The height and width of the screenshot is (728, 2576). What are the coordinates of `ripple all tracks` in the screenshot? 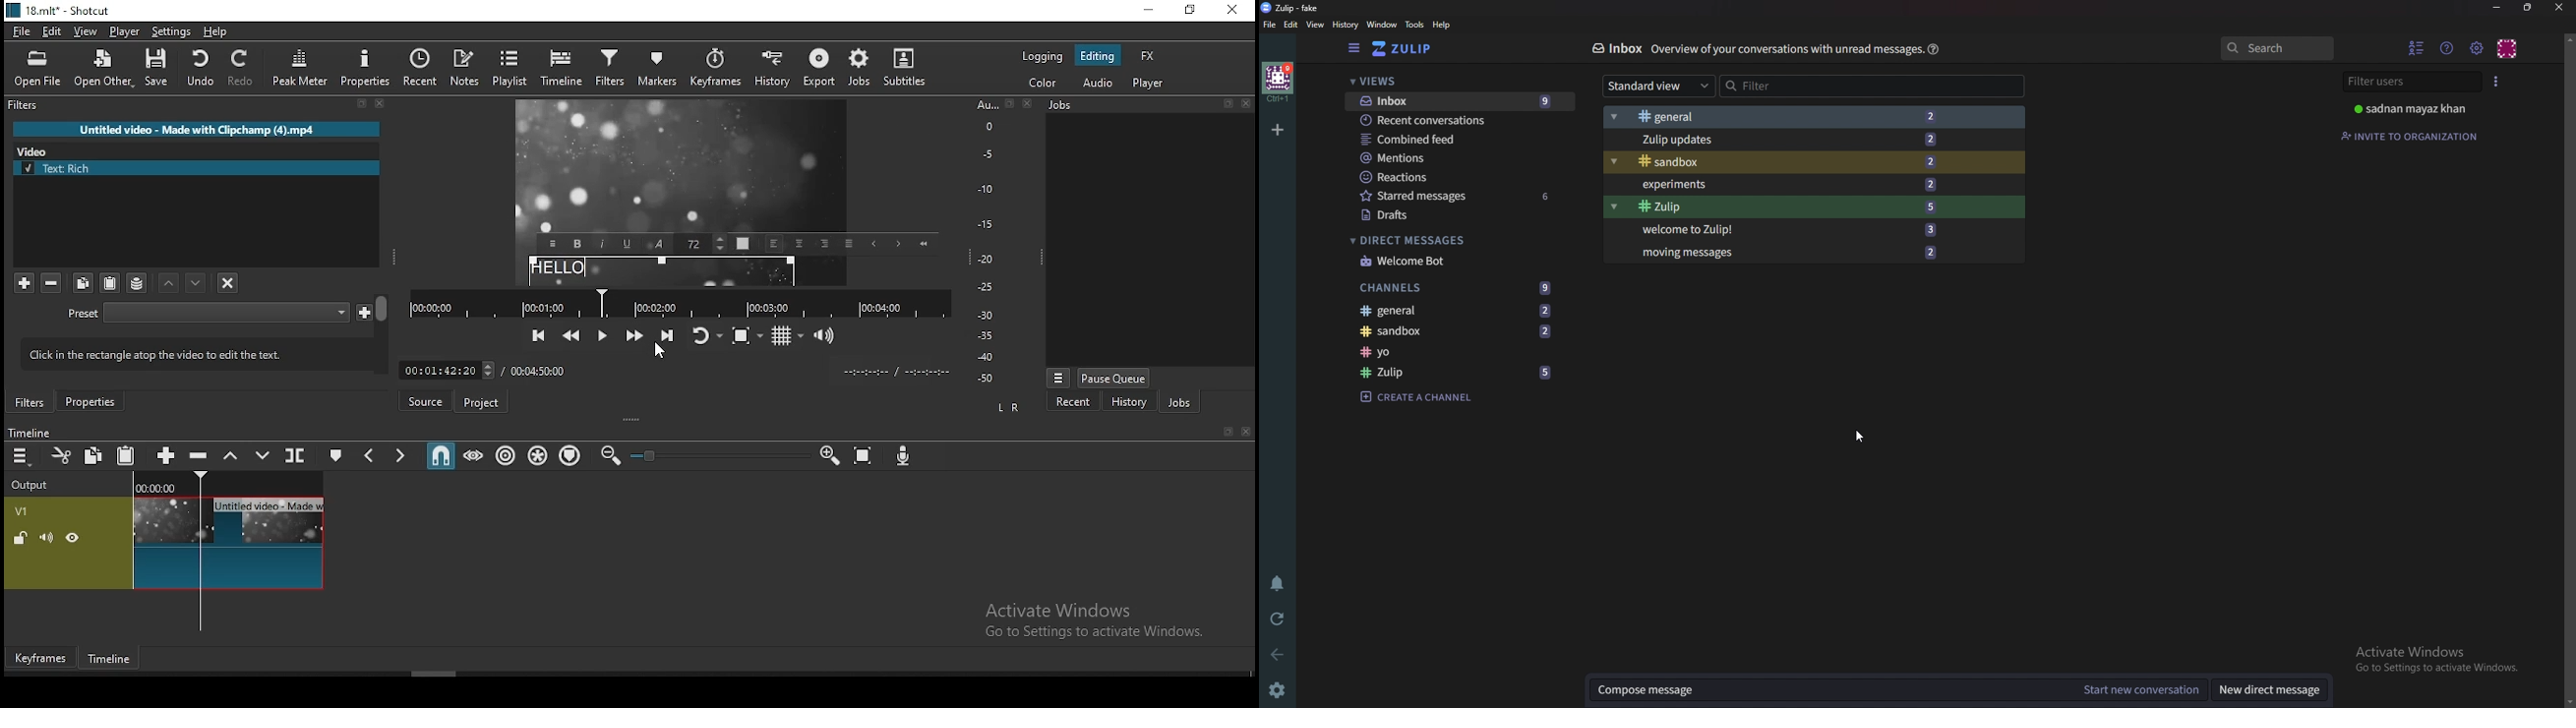 It's located at (538, 455).